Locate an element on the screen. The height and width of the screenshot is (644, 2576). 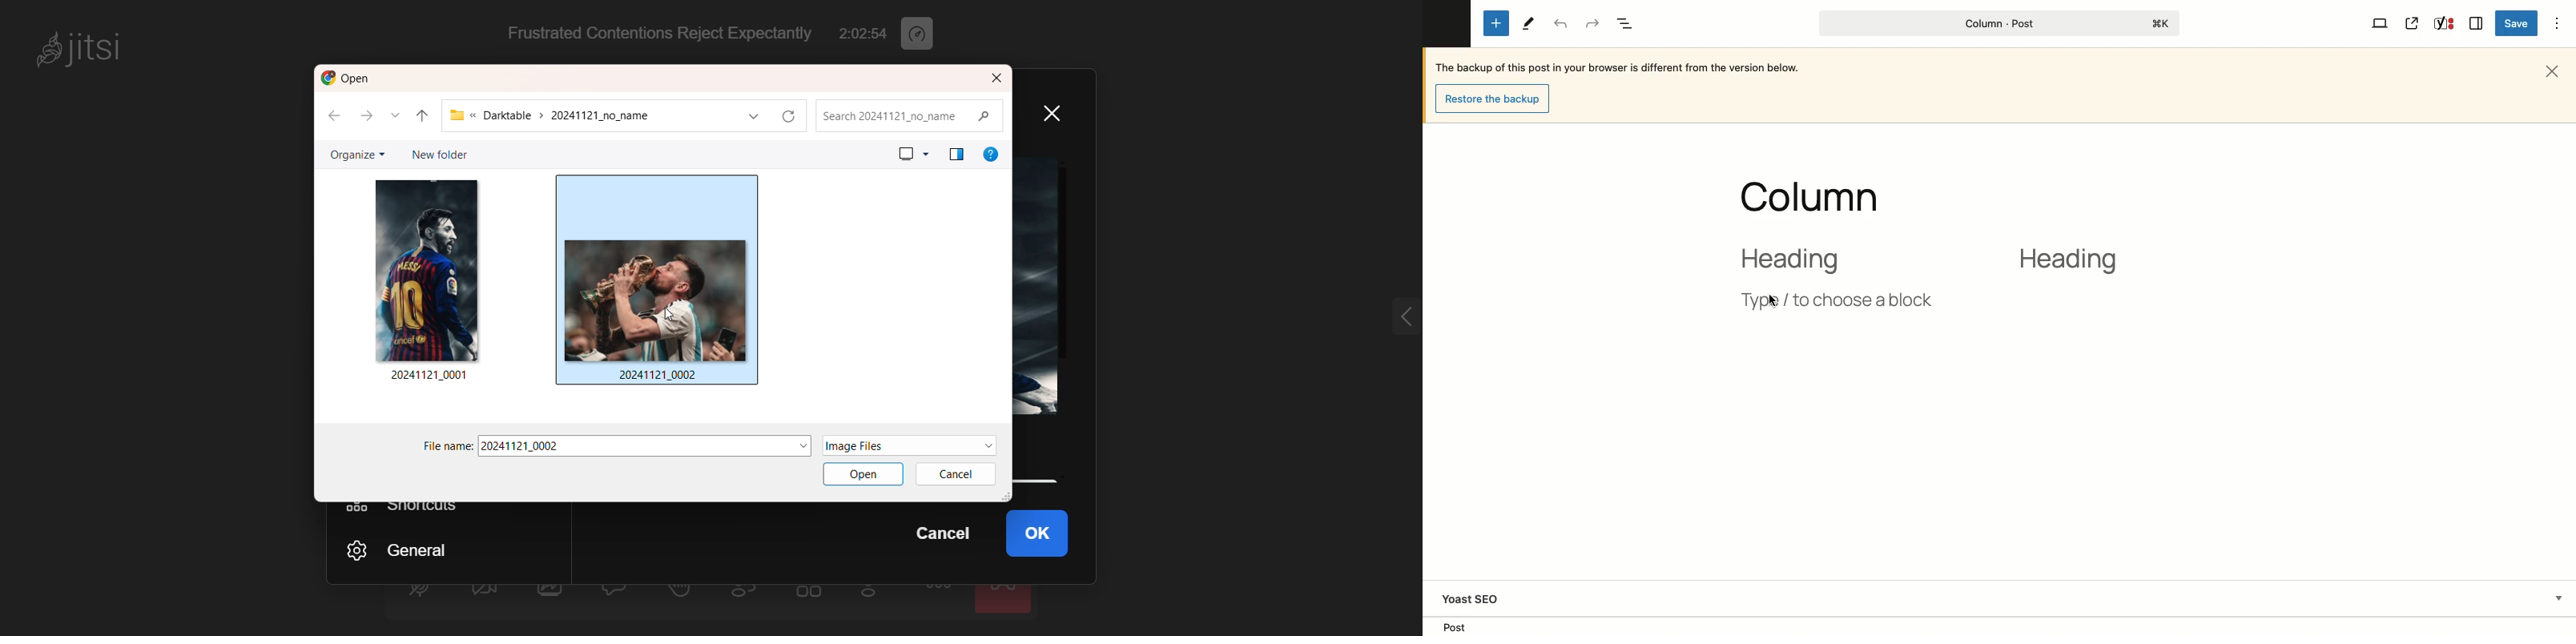
more actions is located at coordinates (940, 597).